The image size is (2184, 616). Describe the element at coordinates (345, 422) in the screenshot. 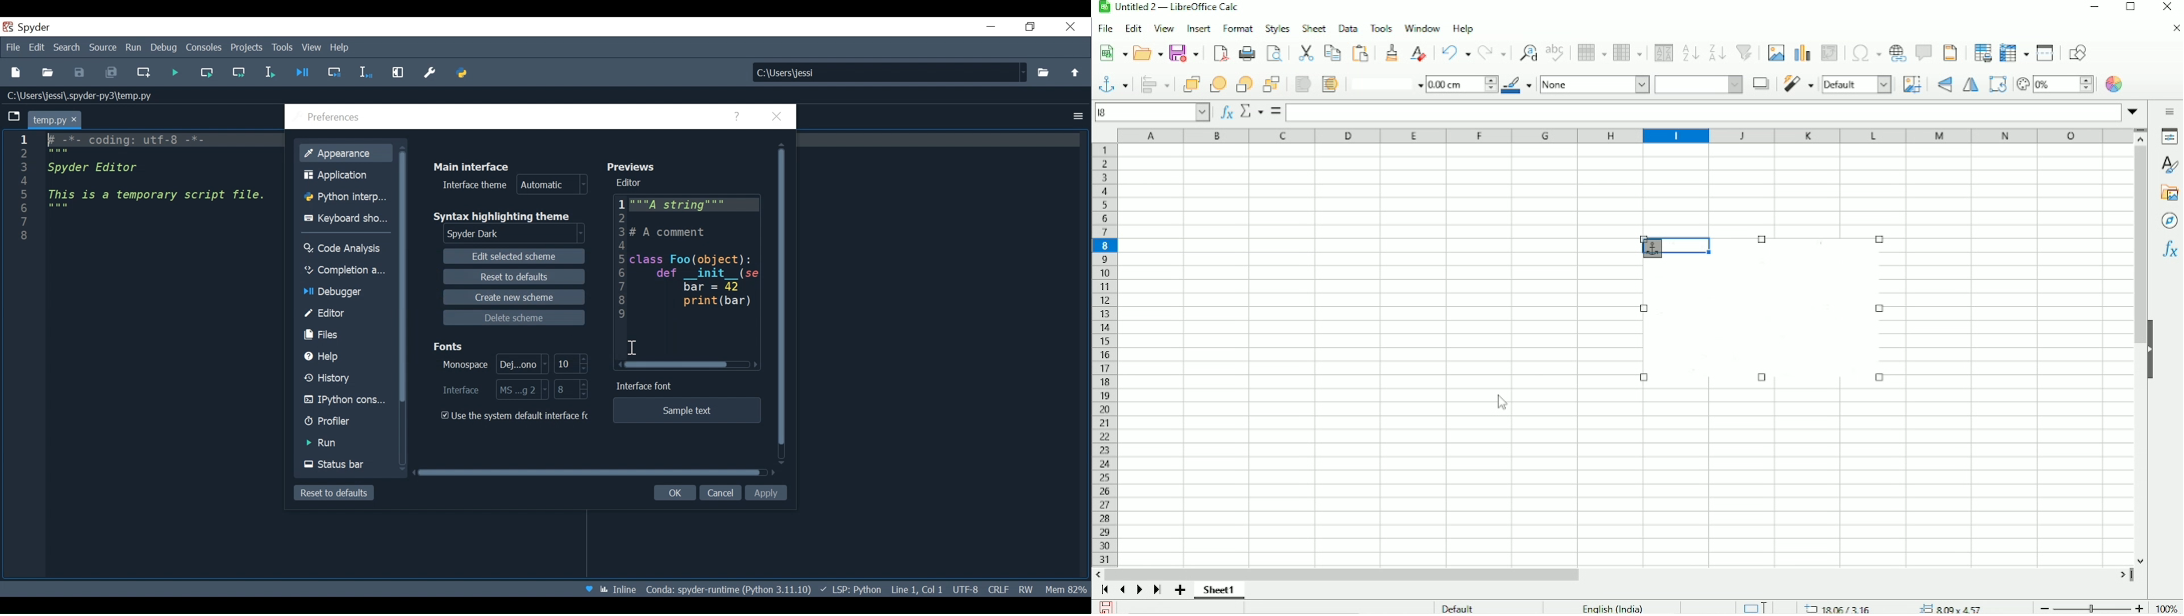

I see `Profiler` at that location.